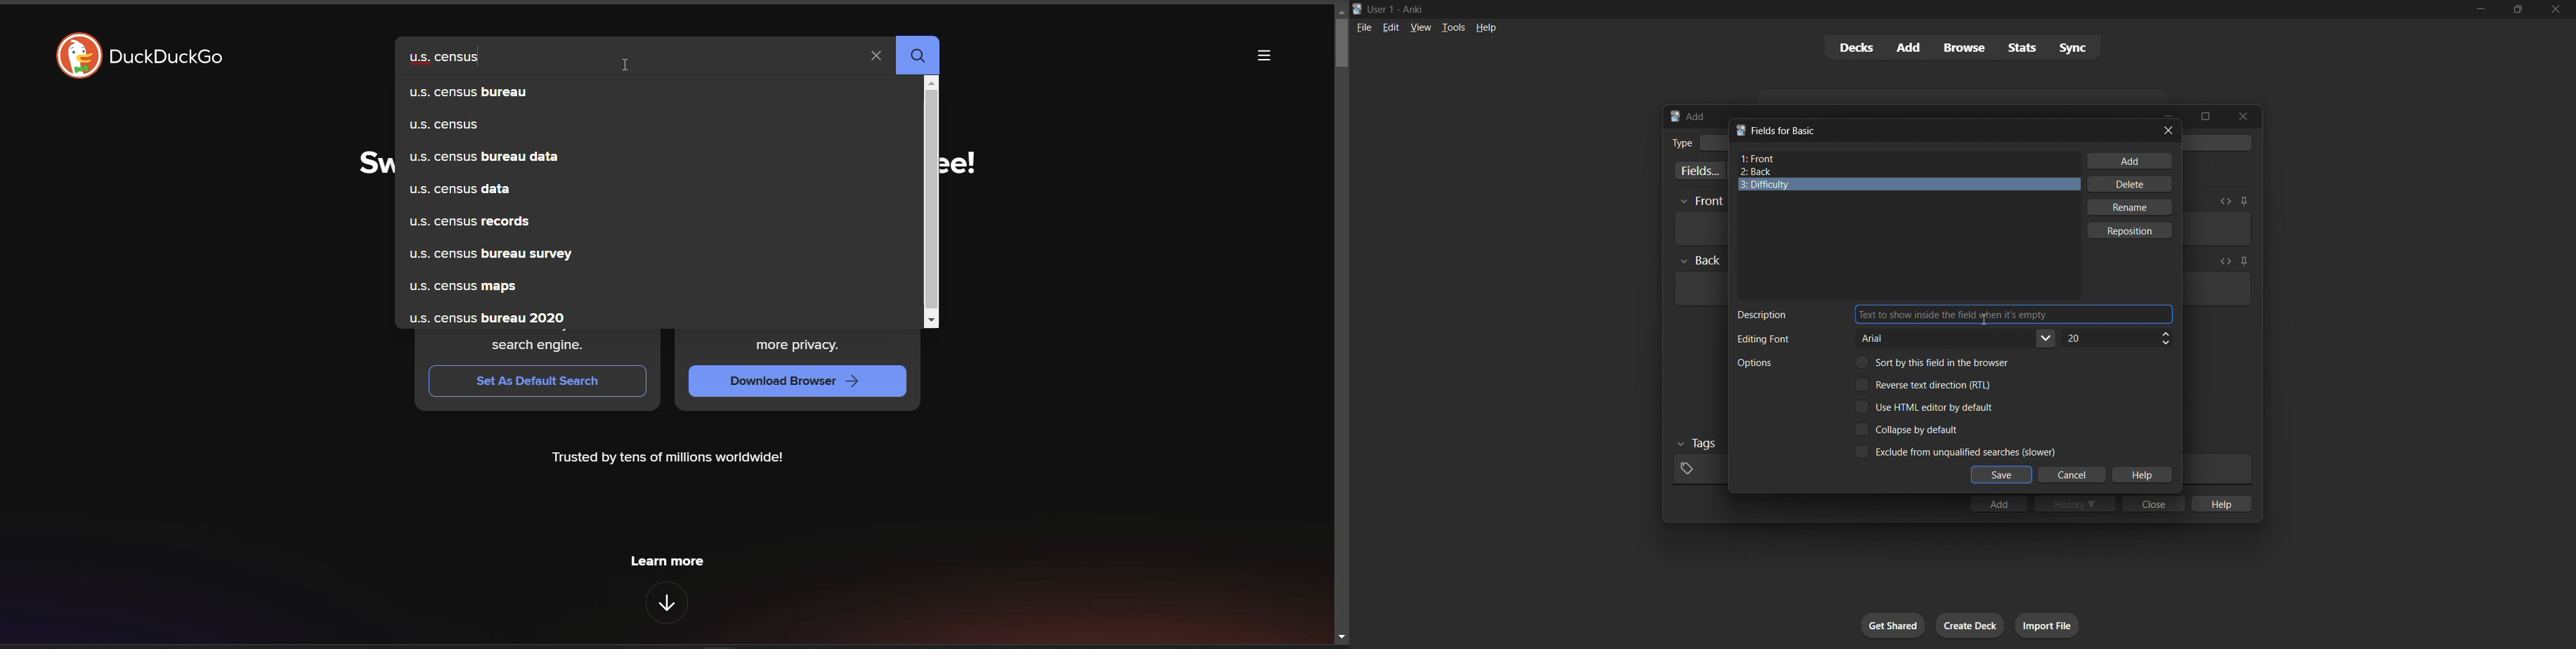  What do you see at coordinates (667, 459) in the screenshot?
I see `Trusted by tens of millions worldwide!` at bounding box center [667, 459].